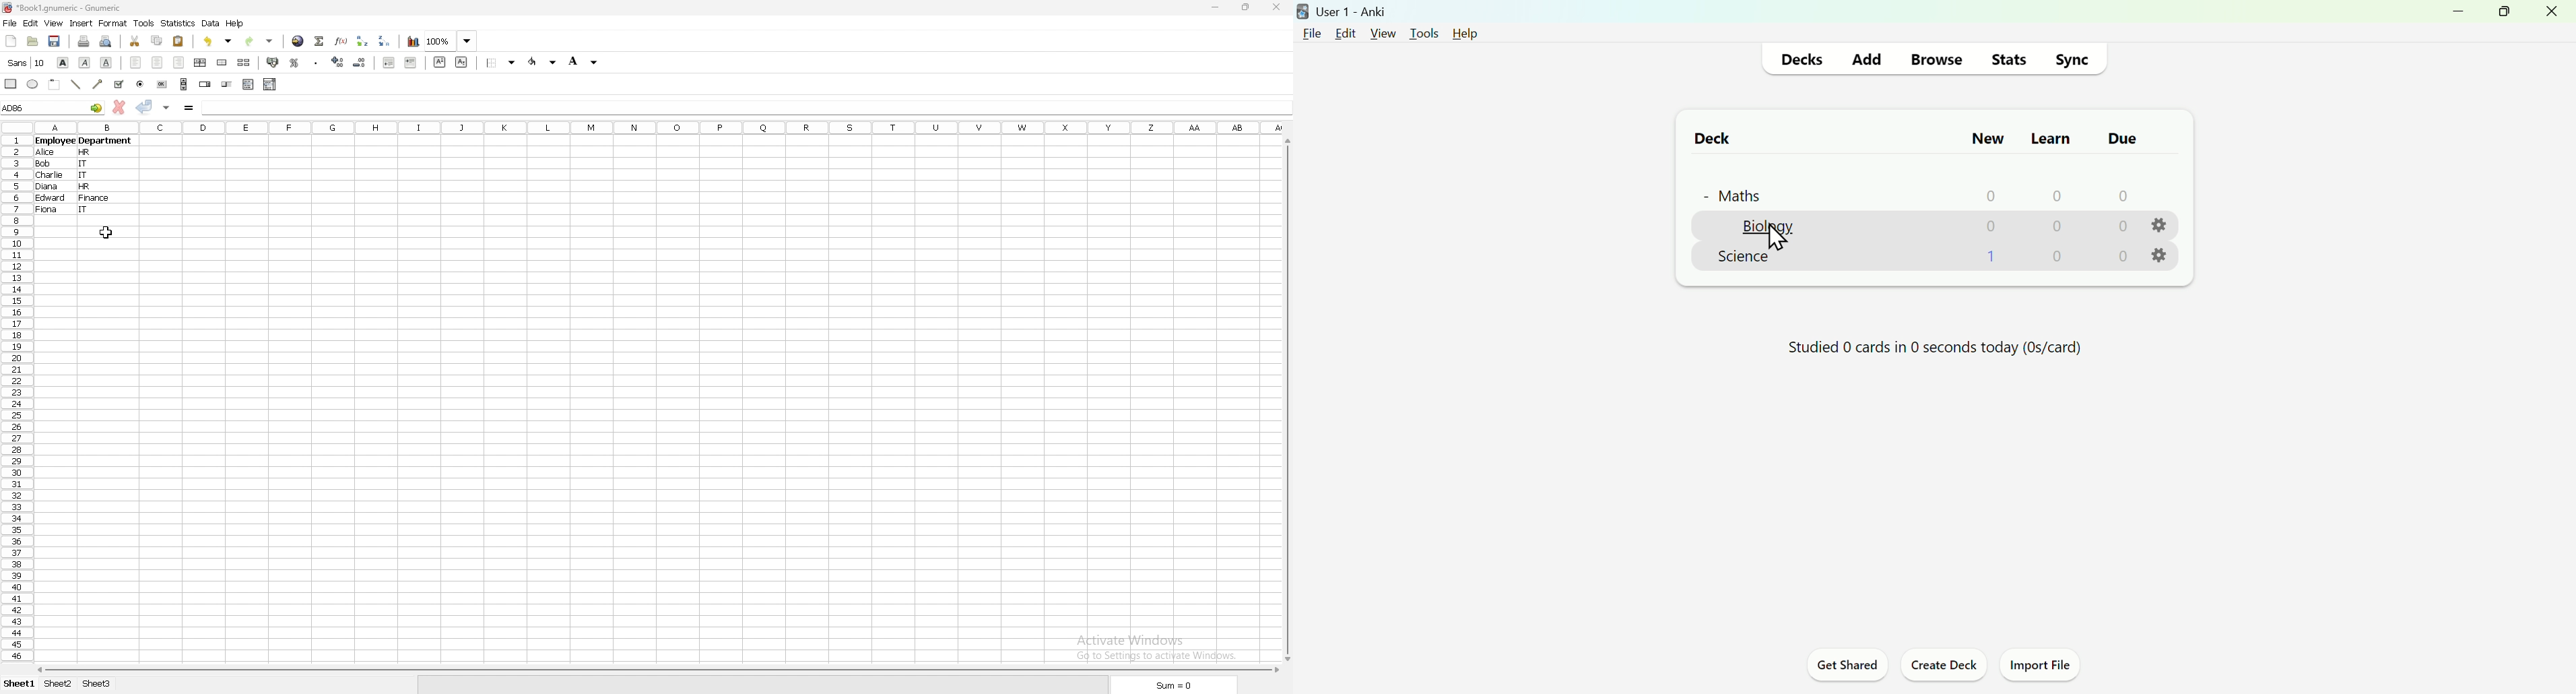 This screenshot has width=2576, height=700. What do you see at coordinates (20, 683) in the screenshot?
I see `sheet 1` at bounding box center [20, 683].